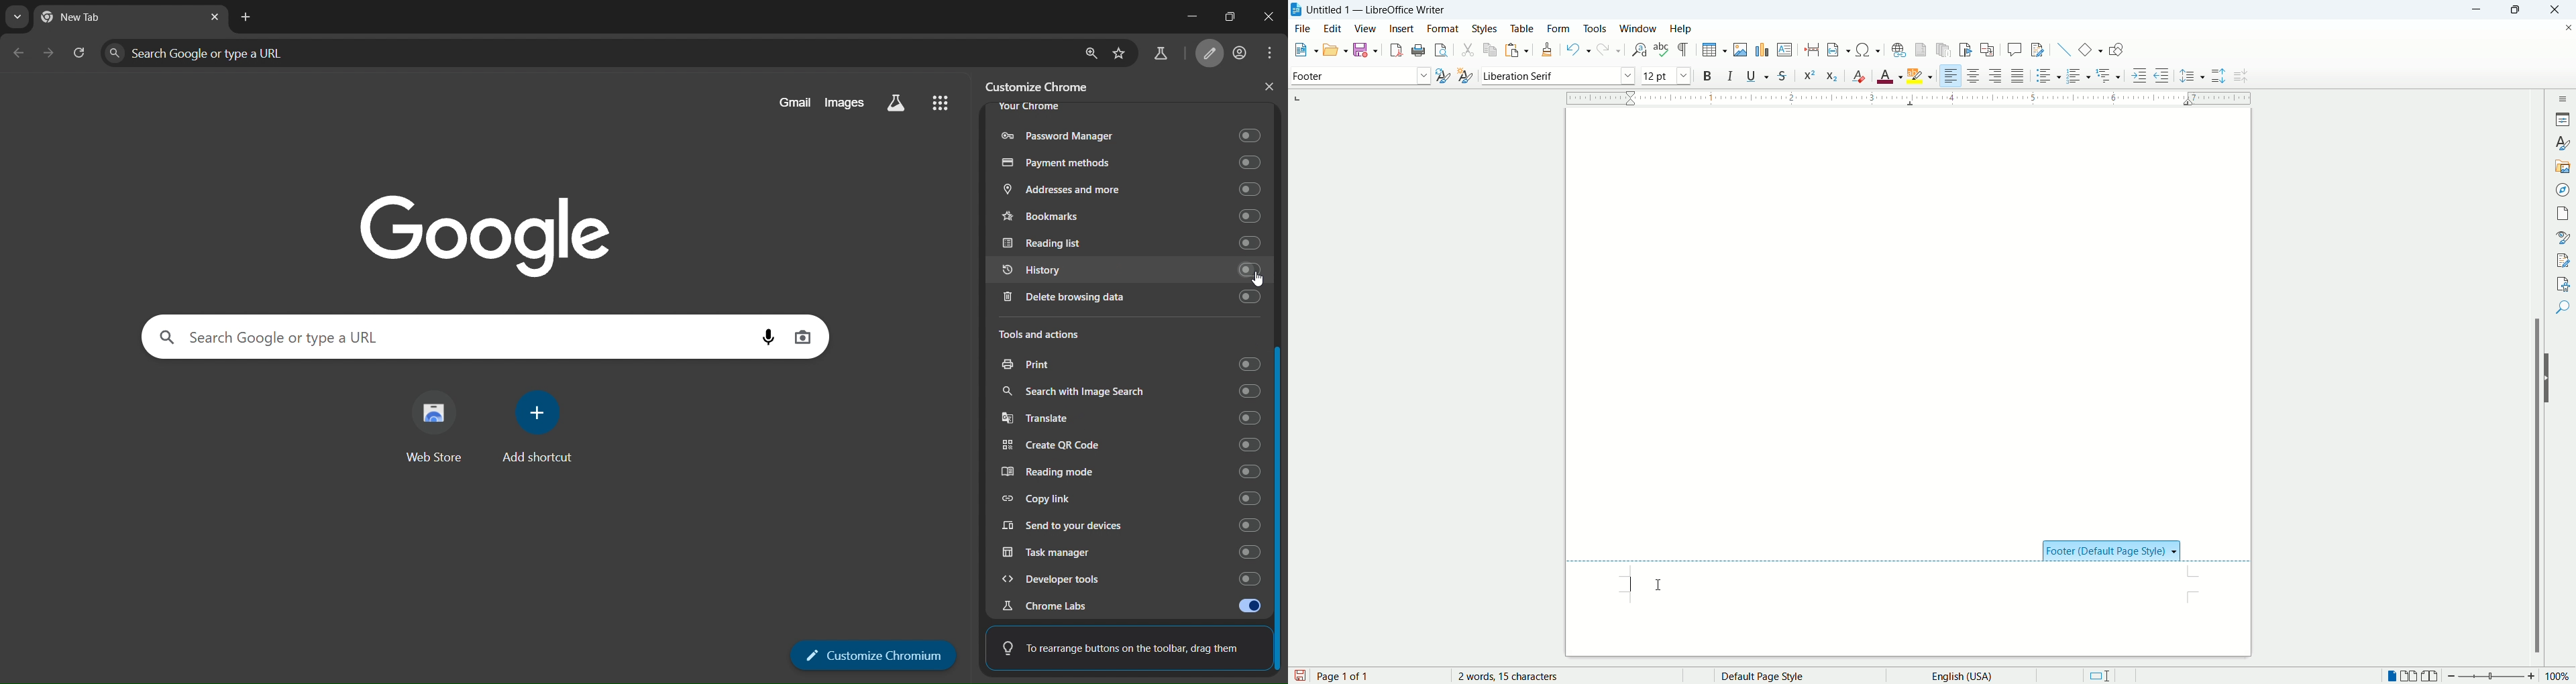 The height and width of the screenshot is (700, 2576). I want to click on bookmark page, so click(1120, 52).